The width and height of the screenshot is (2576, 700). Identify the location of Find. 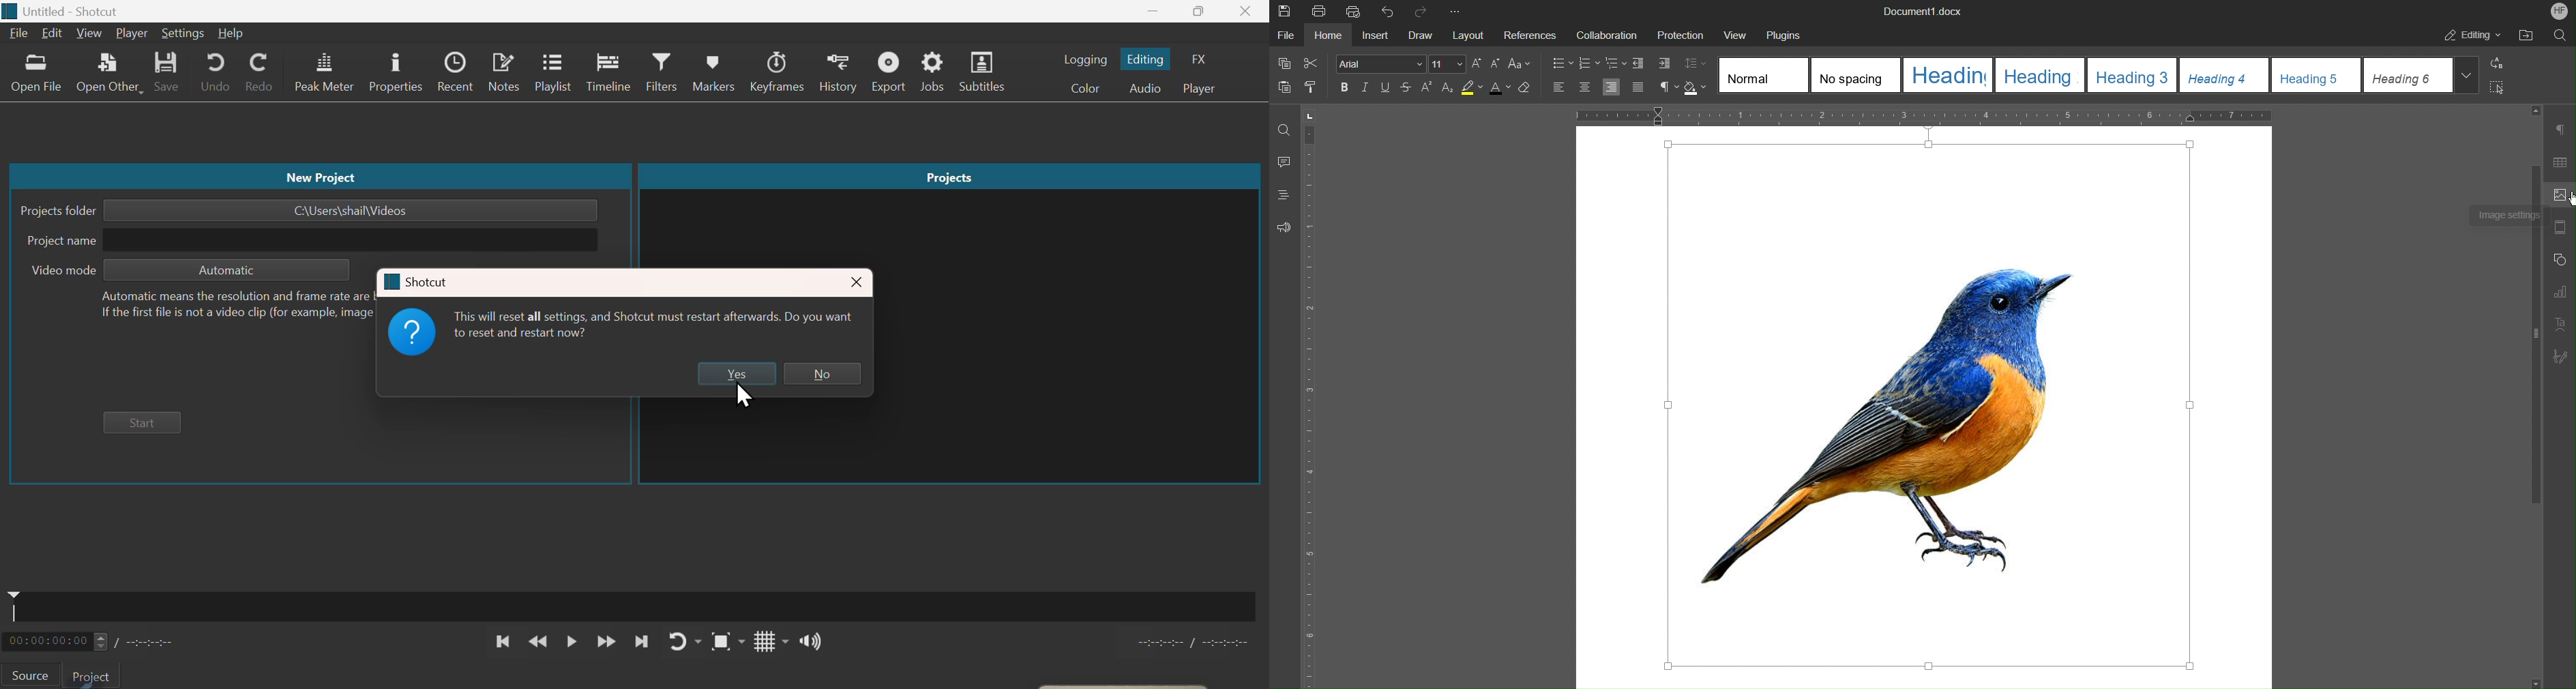
(2558, 35).